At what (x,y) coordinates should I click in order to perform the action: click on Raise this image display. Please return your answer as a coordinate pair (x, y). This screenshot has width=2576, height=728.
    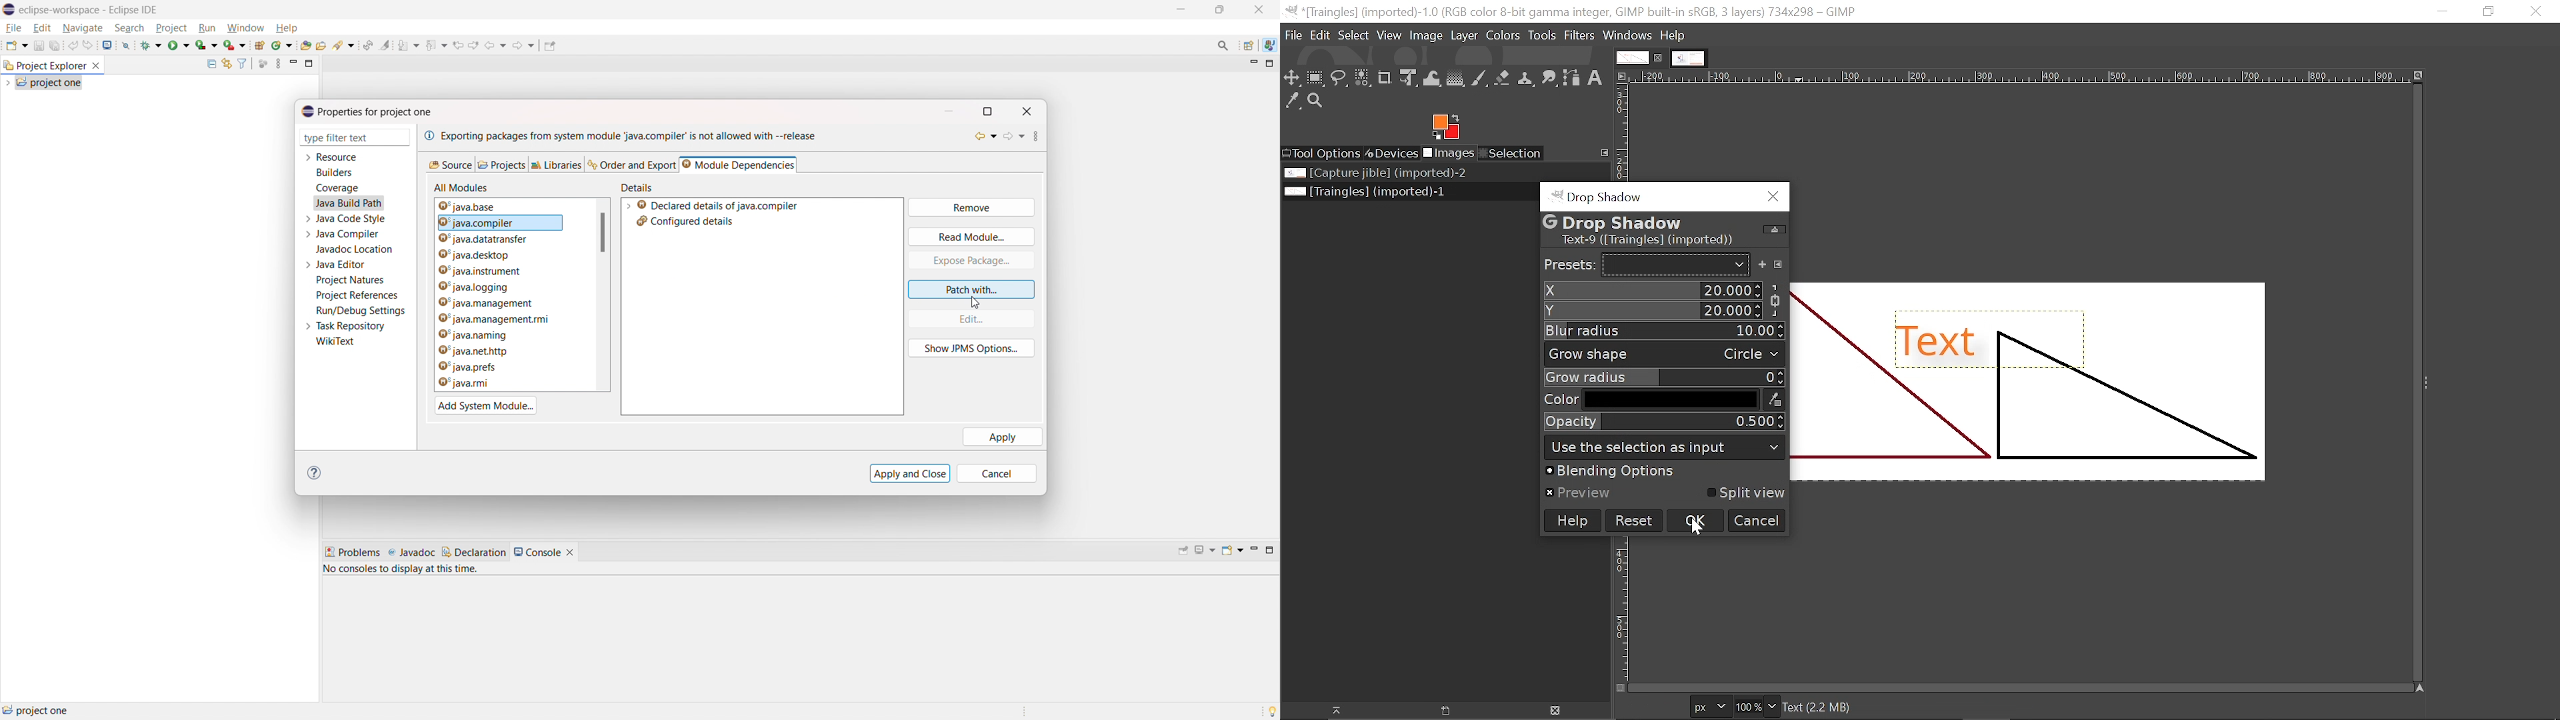
    Looking at the image, I should click on (1334, 710).